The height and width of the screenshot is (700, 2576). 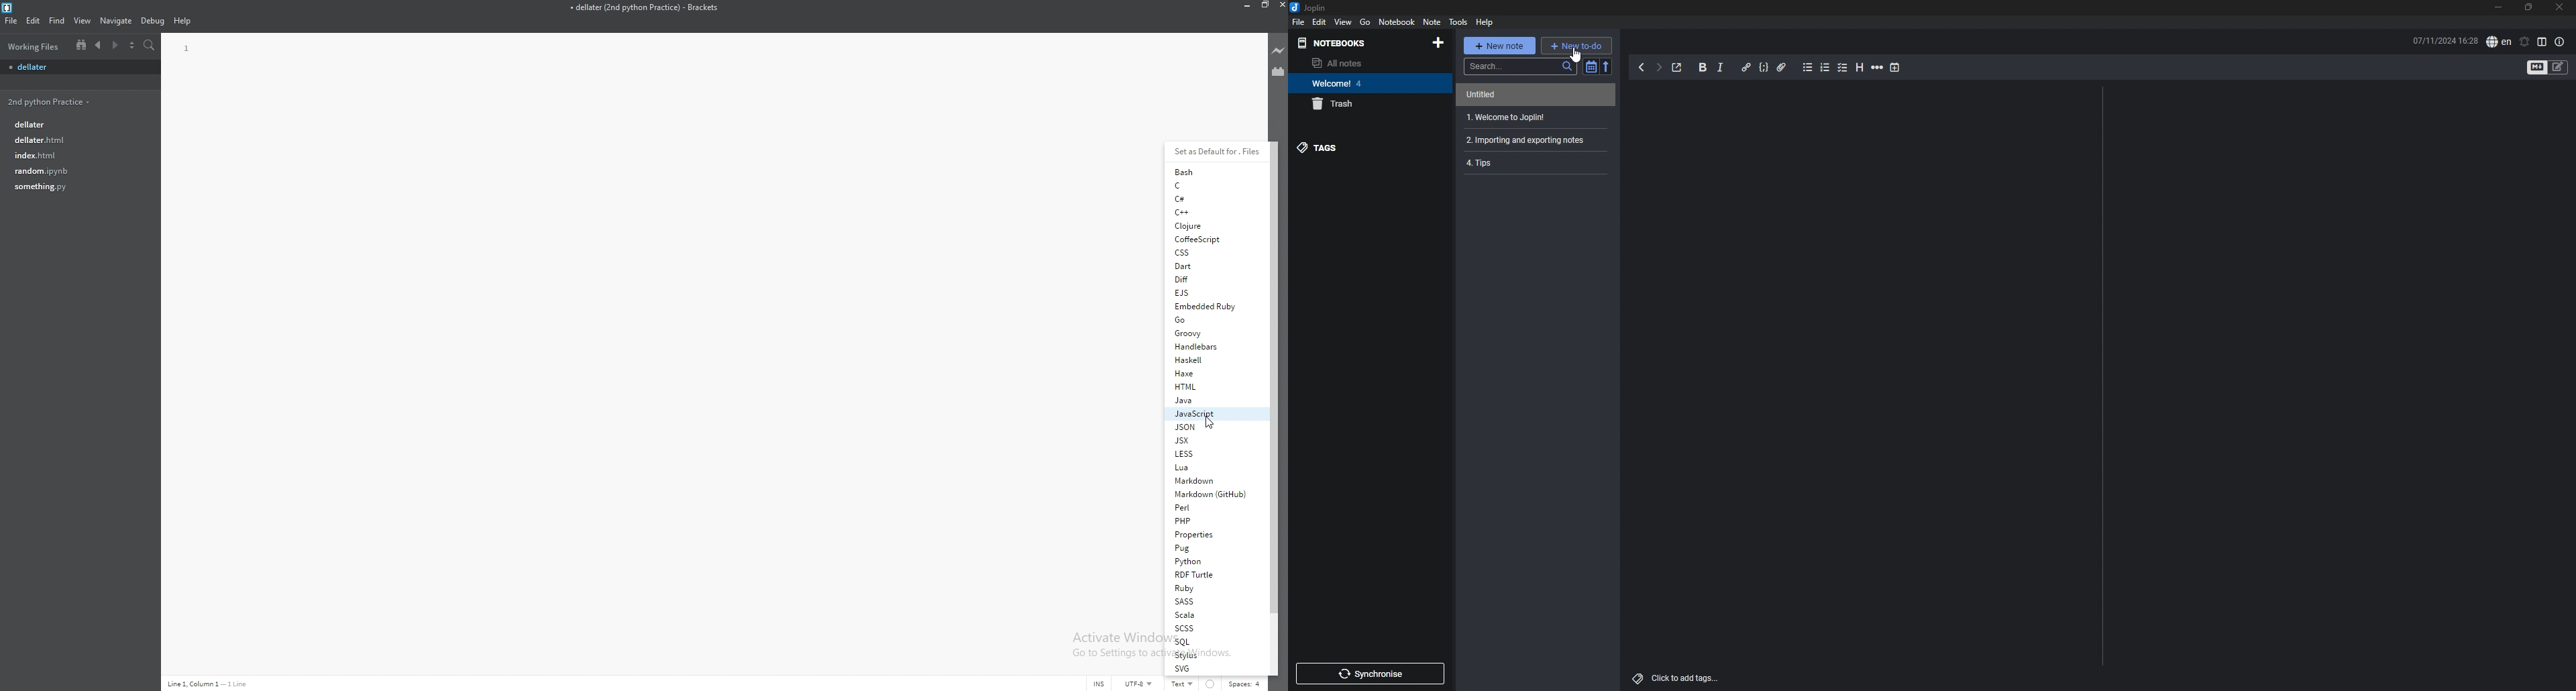 What do you see at coordinates (48, 101) in the screenshot?
I see `folder` at bounding box center [48, 101].